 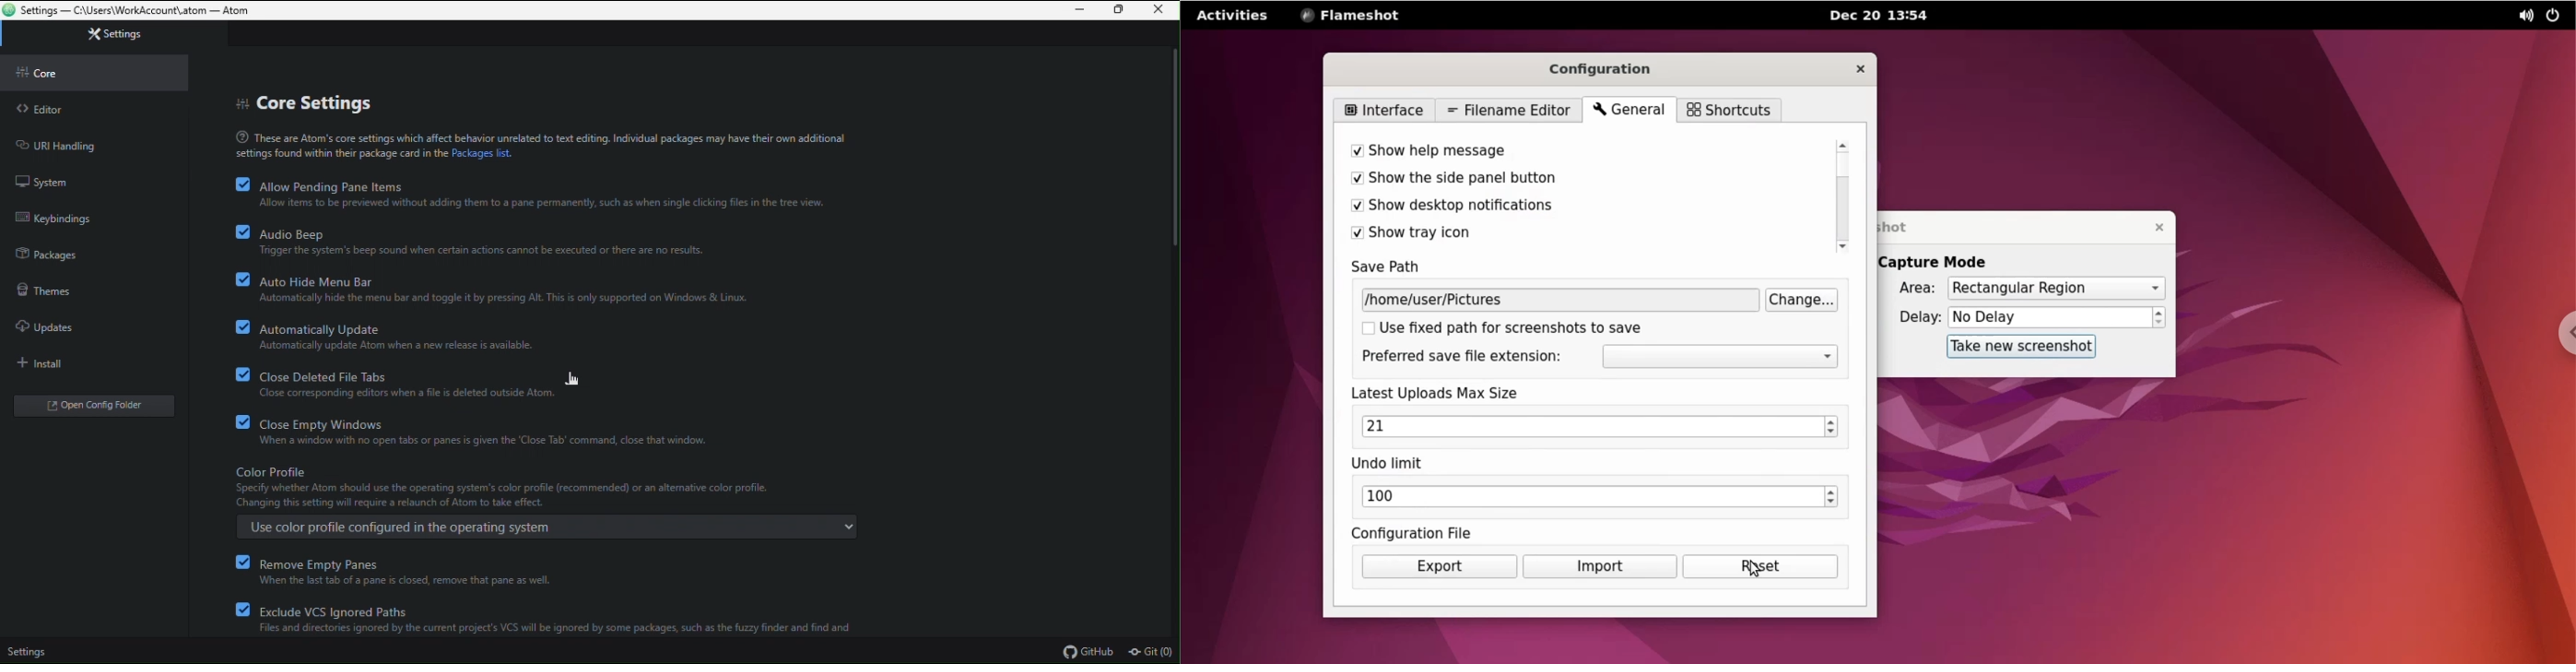 I want to click on save path, so click(x=1397, y=267).